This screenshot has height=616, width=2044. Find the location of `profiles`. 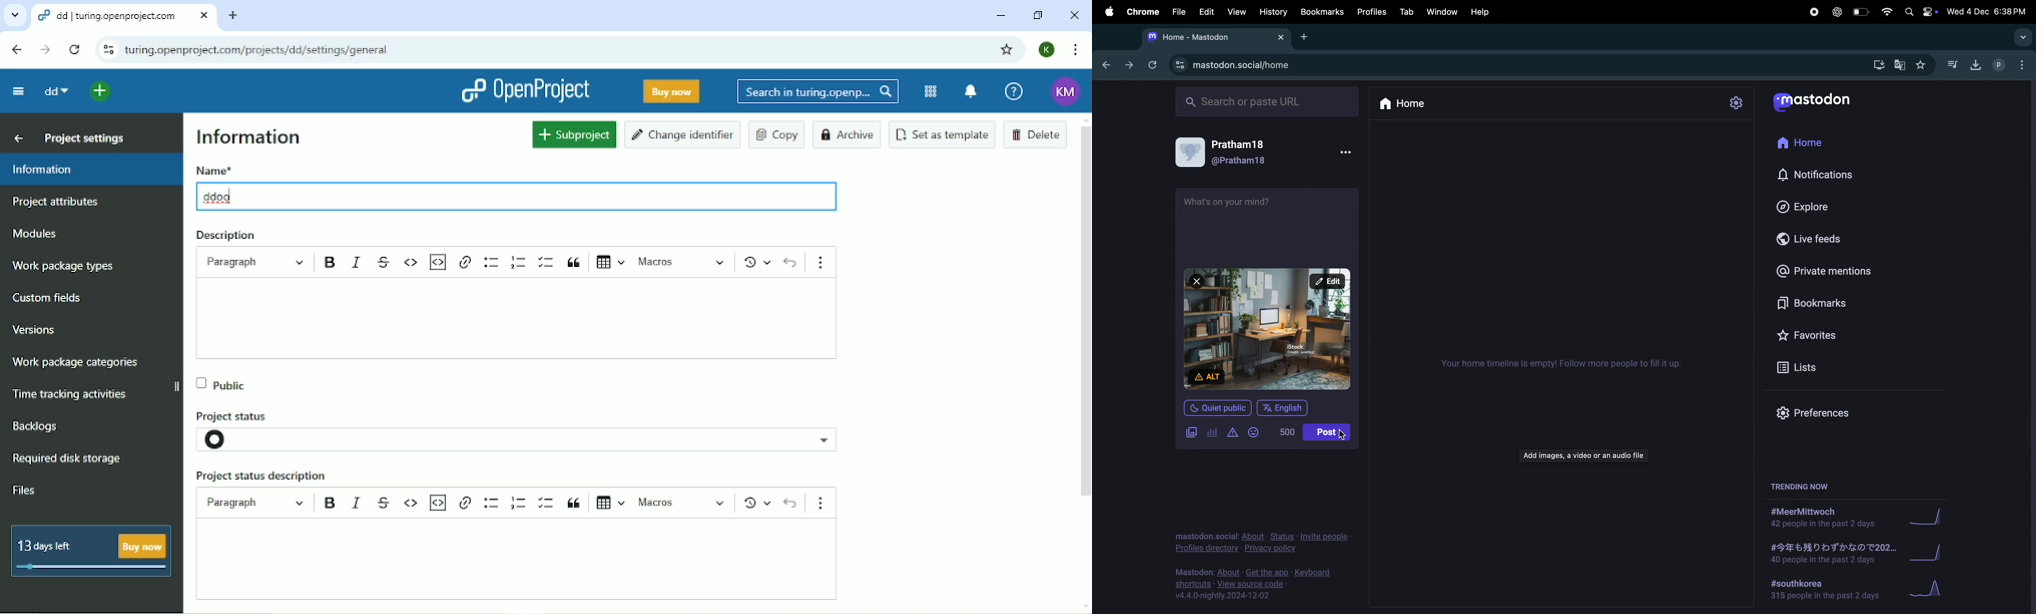

profiles is located at coordinates (1372, 12).